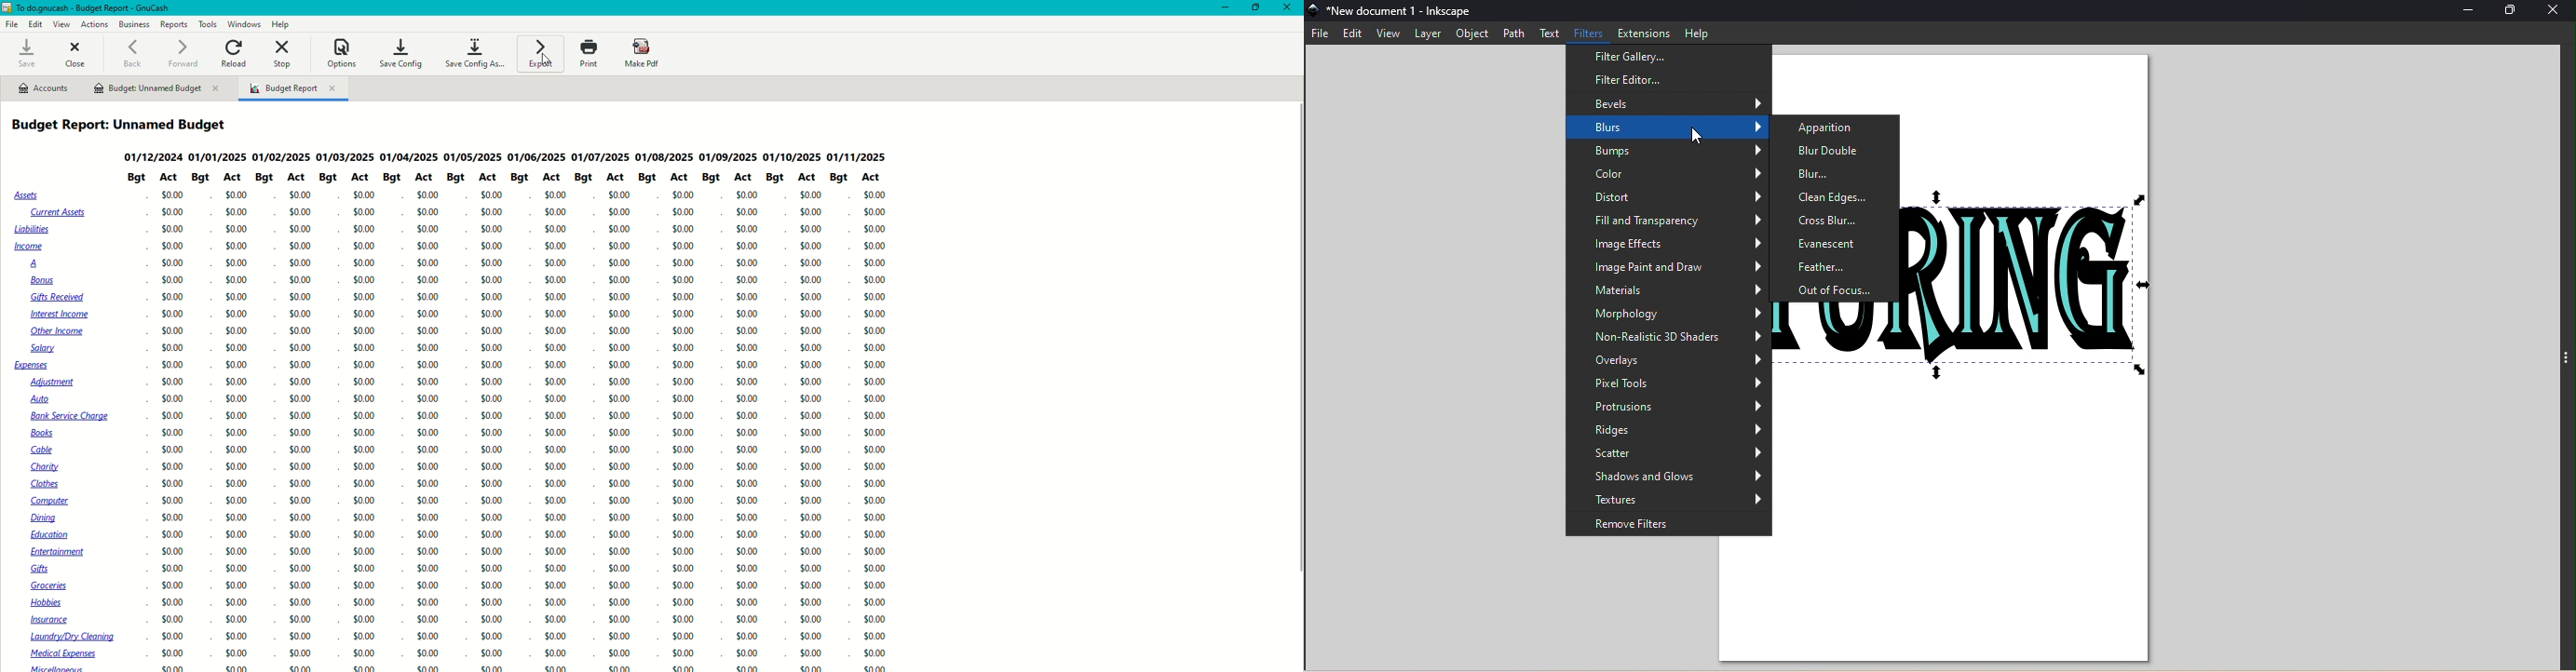 The height and width of the screenshot is (672, 2576). What do you see at coordinates (238, 570) in the screenshot?
I see `$0.00` at bounding box center [238, 570].